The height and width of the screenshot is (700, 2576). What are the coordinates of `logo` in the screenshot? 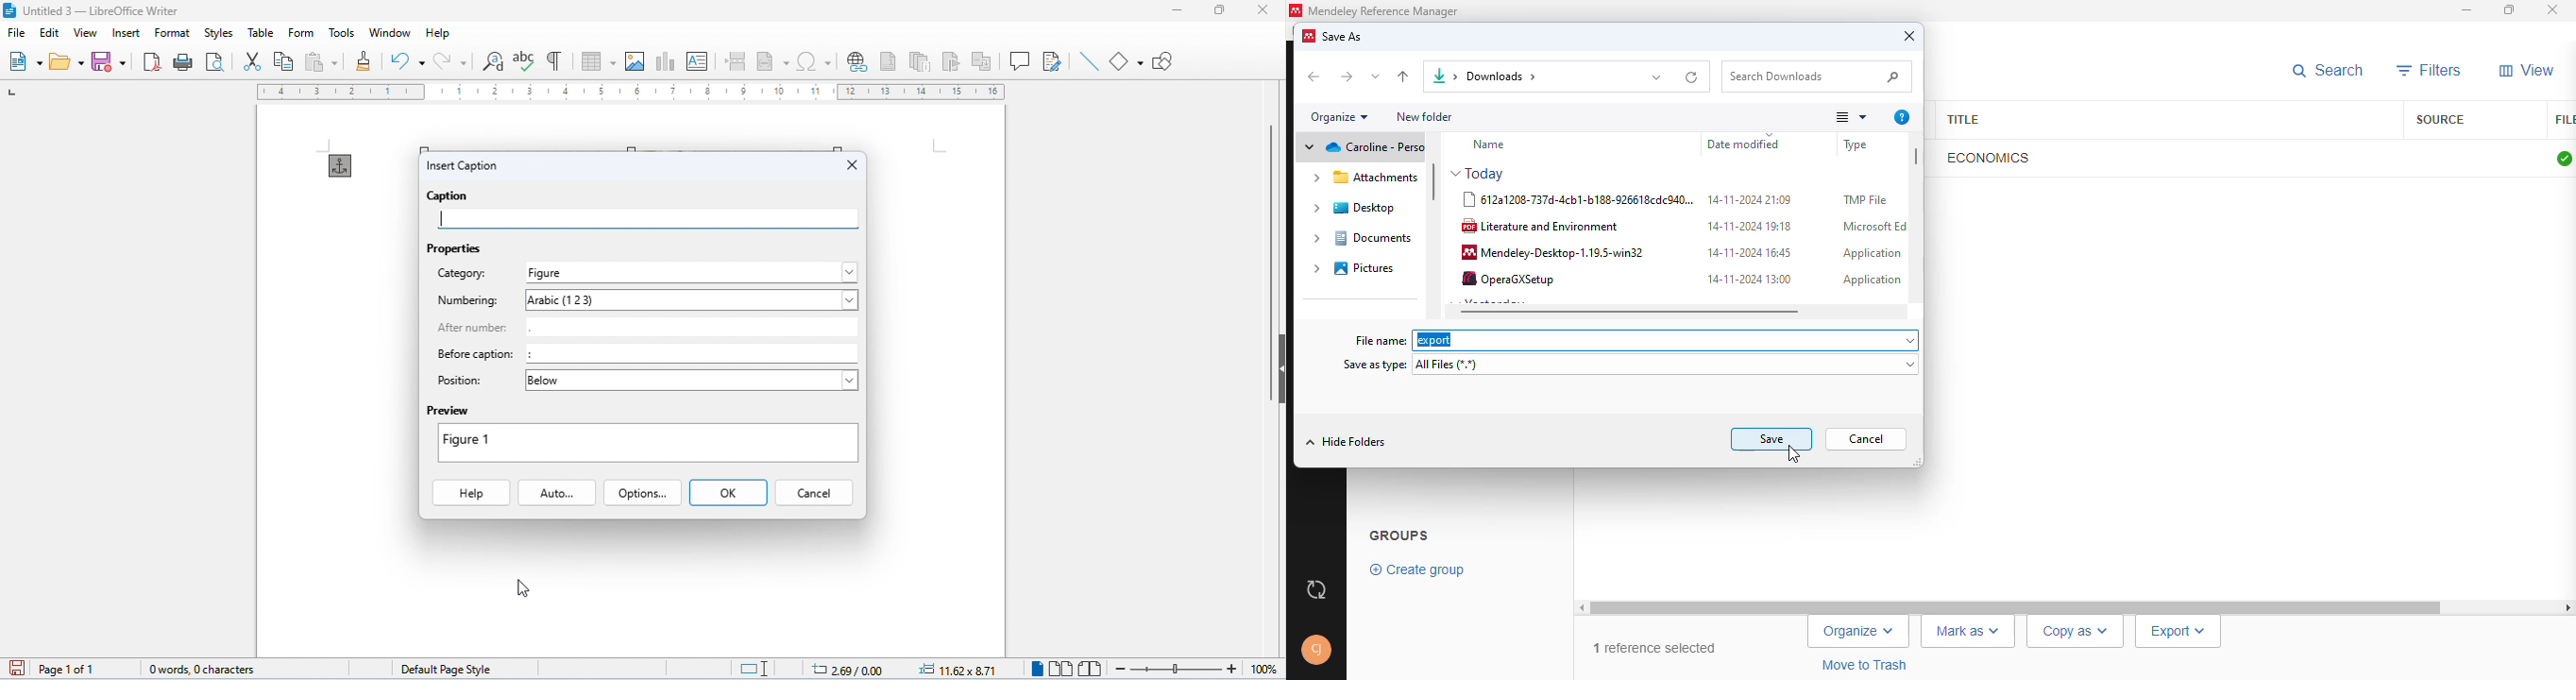 It's located at (1296, 10).